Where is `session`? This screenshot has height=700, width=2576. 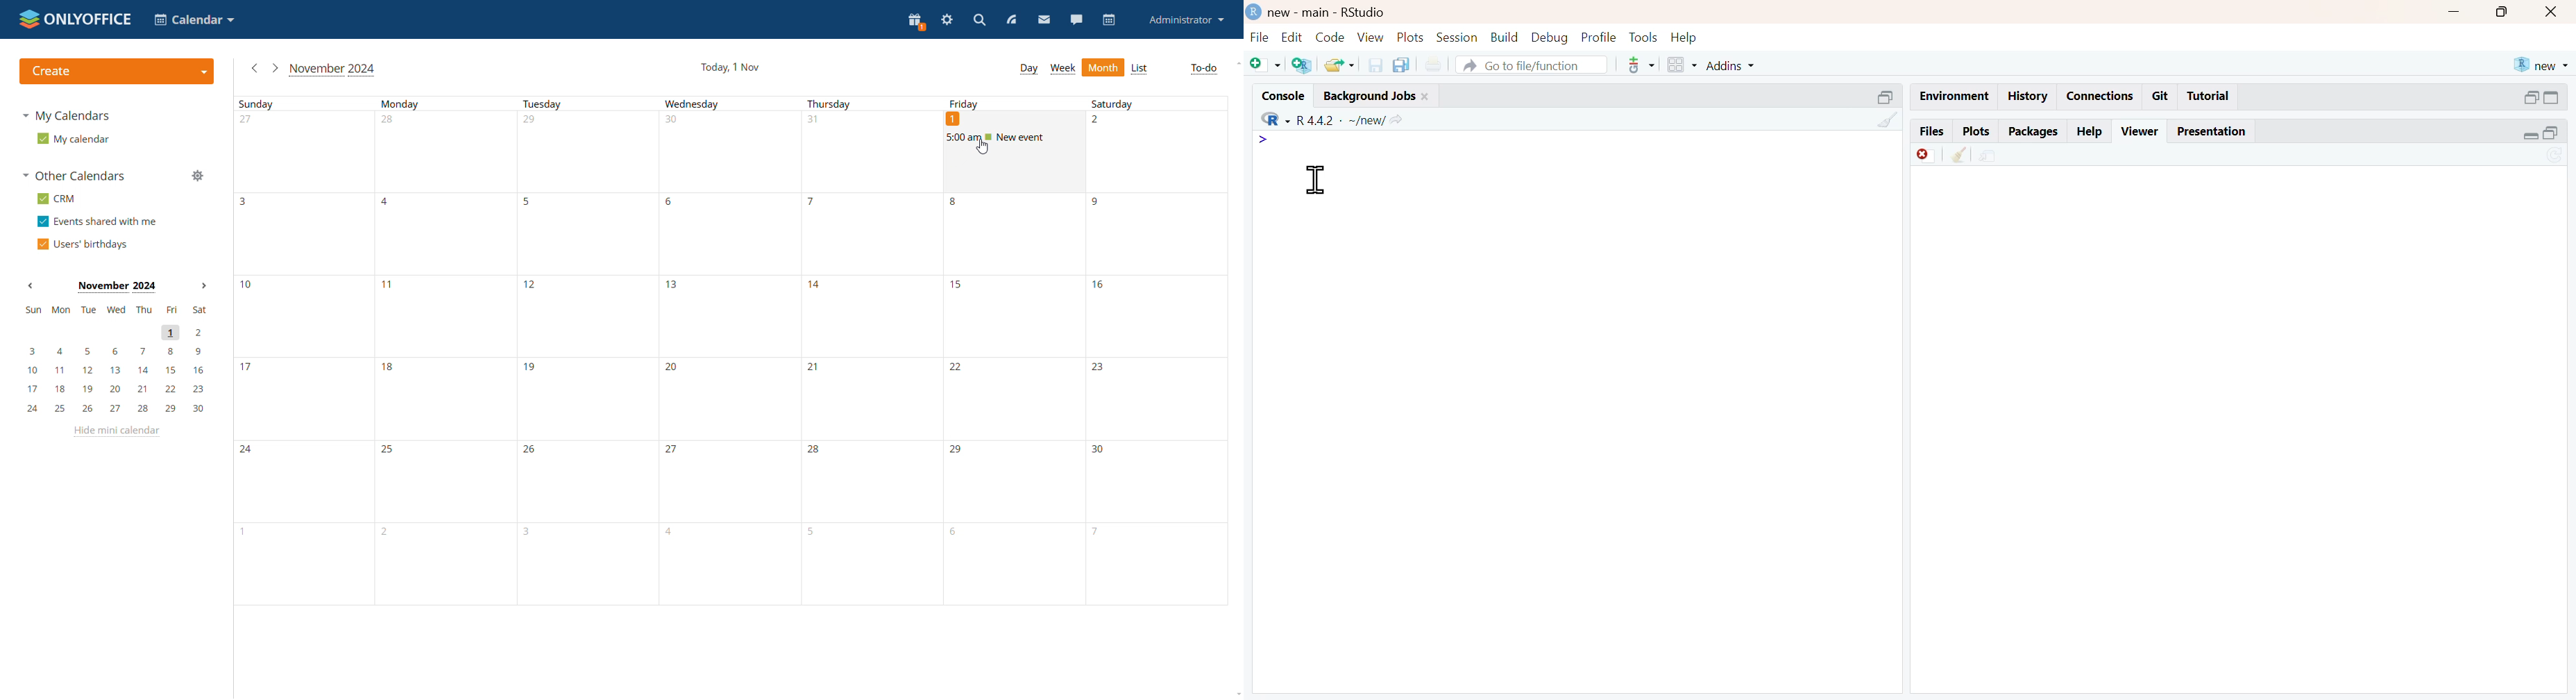
session is located at coordinates (1457, 37).